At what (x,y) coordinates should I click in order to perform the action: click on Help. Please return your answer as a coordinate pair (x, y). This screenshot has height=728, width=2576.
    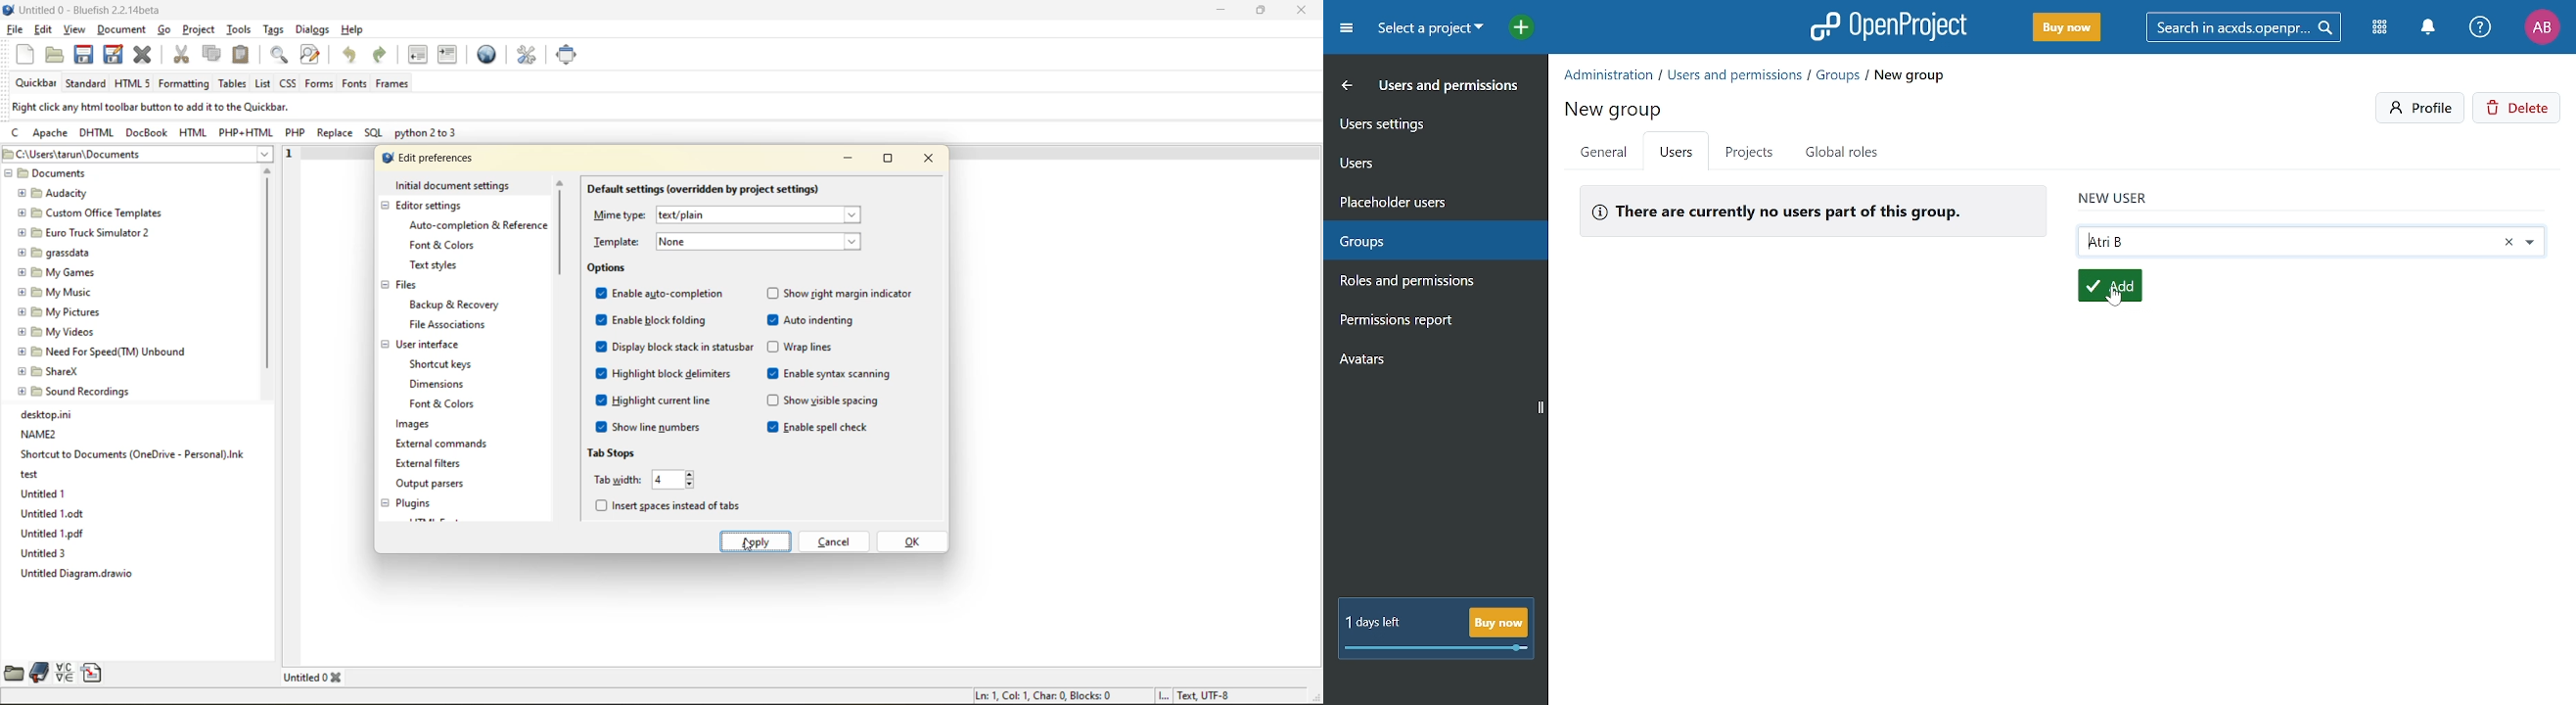
    Looking at the image, I should click on (2481, 28).